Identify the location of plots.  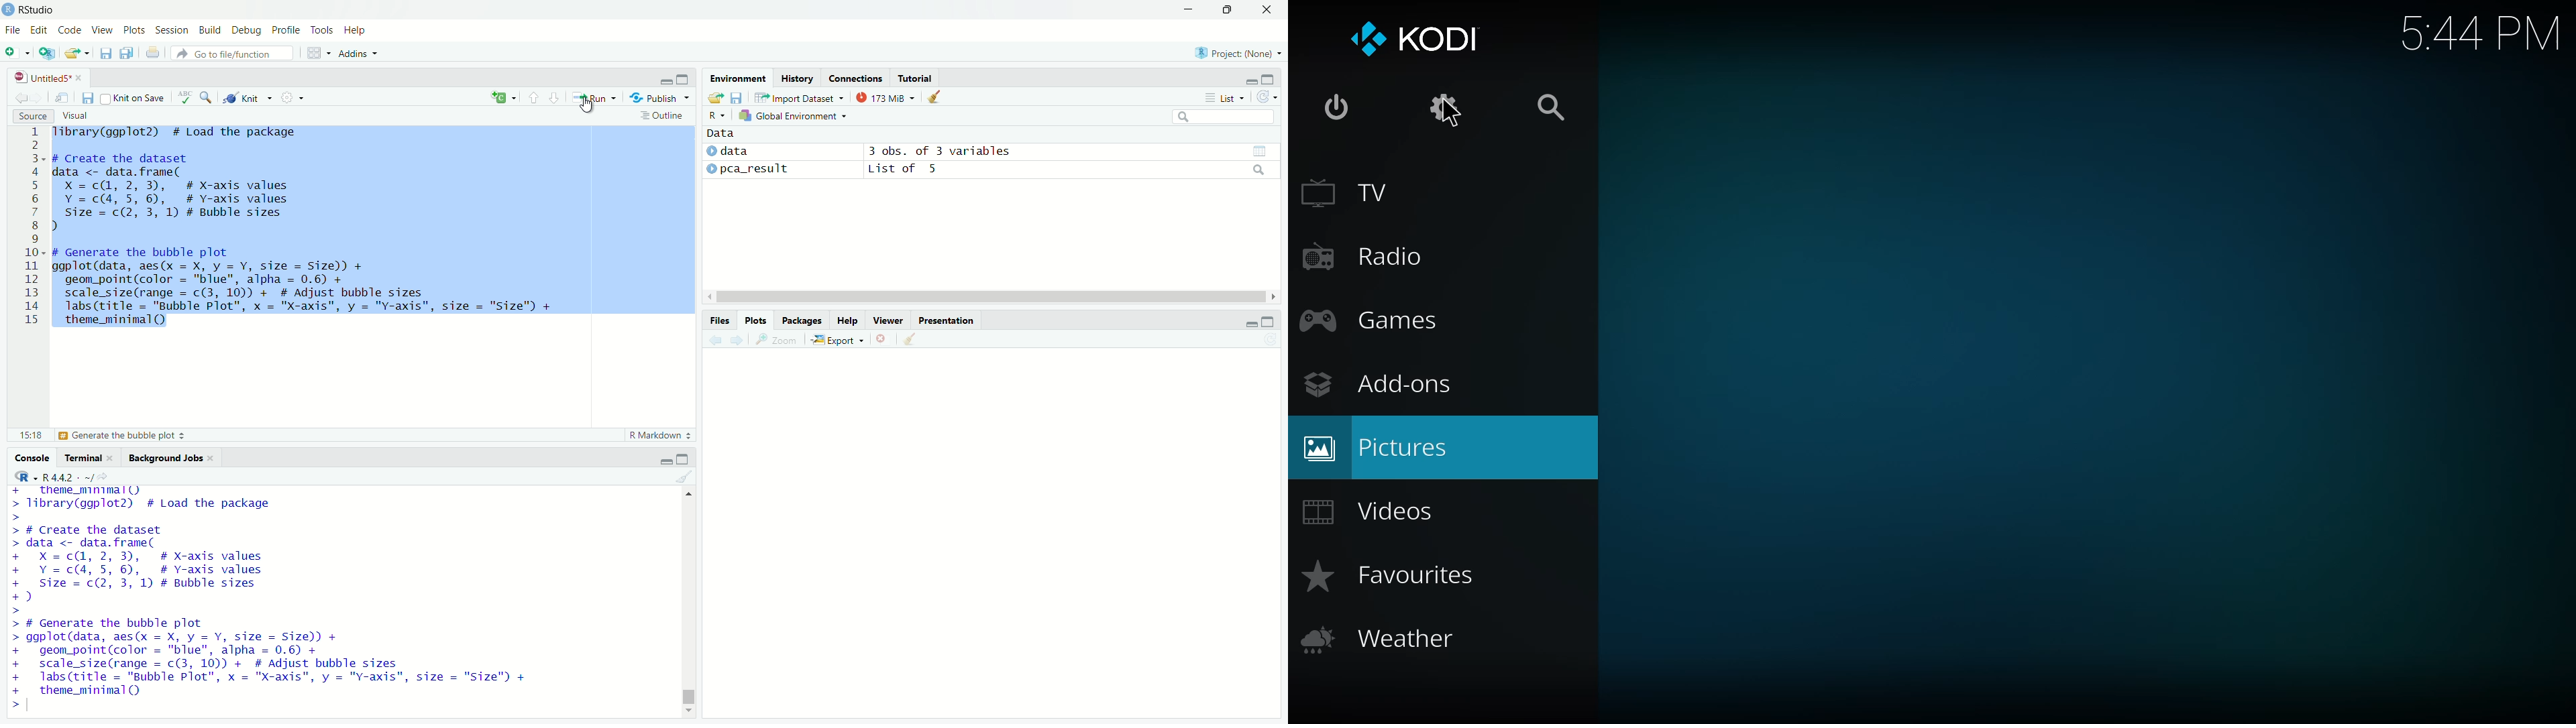
(135, 32).